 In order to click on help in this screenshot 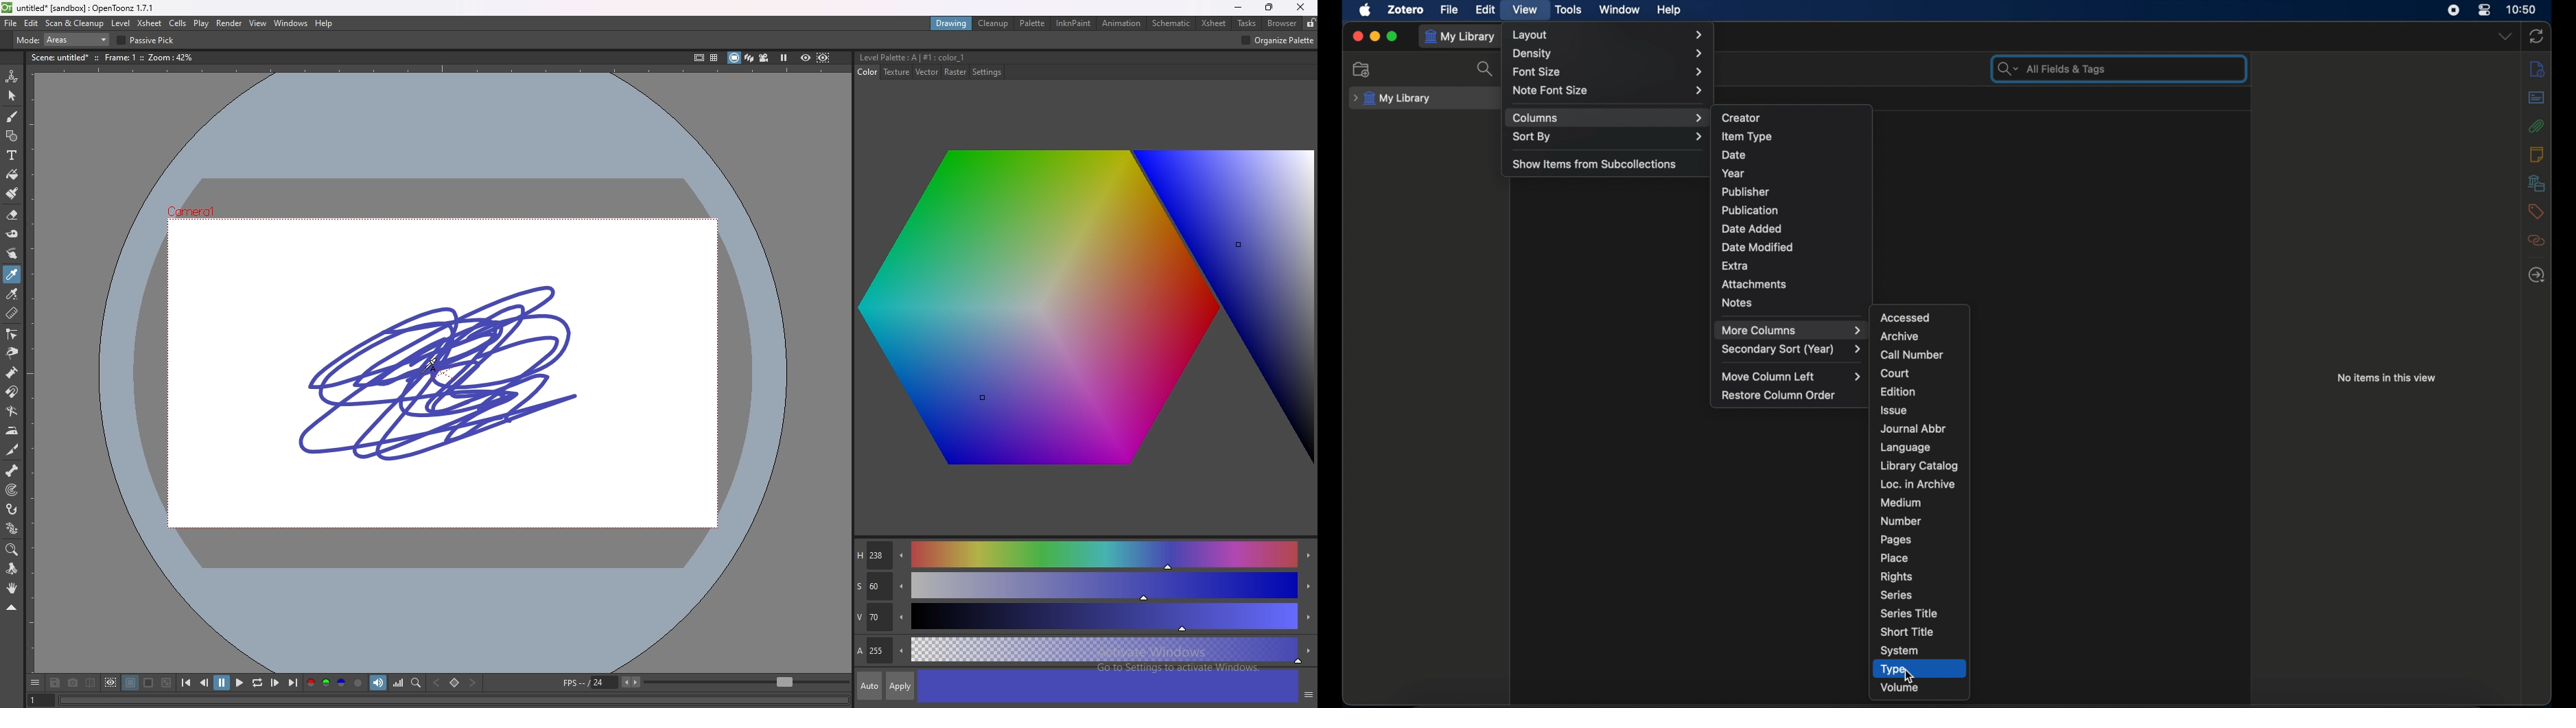, I will do `click(1668, 10)`.